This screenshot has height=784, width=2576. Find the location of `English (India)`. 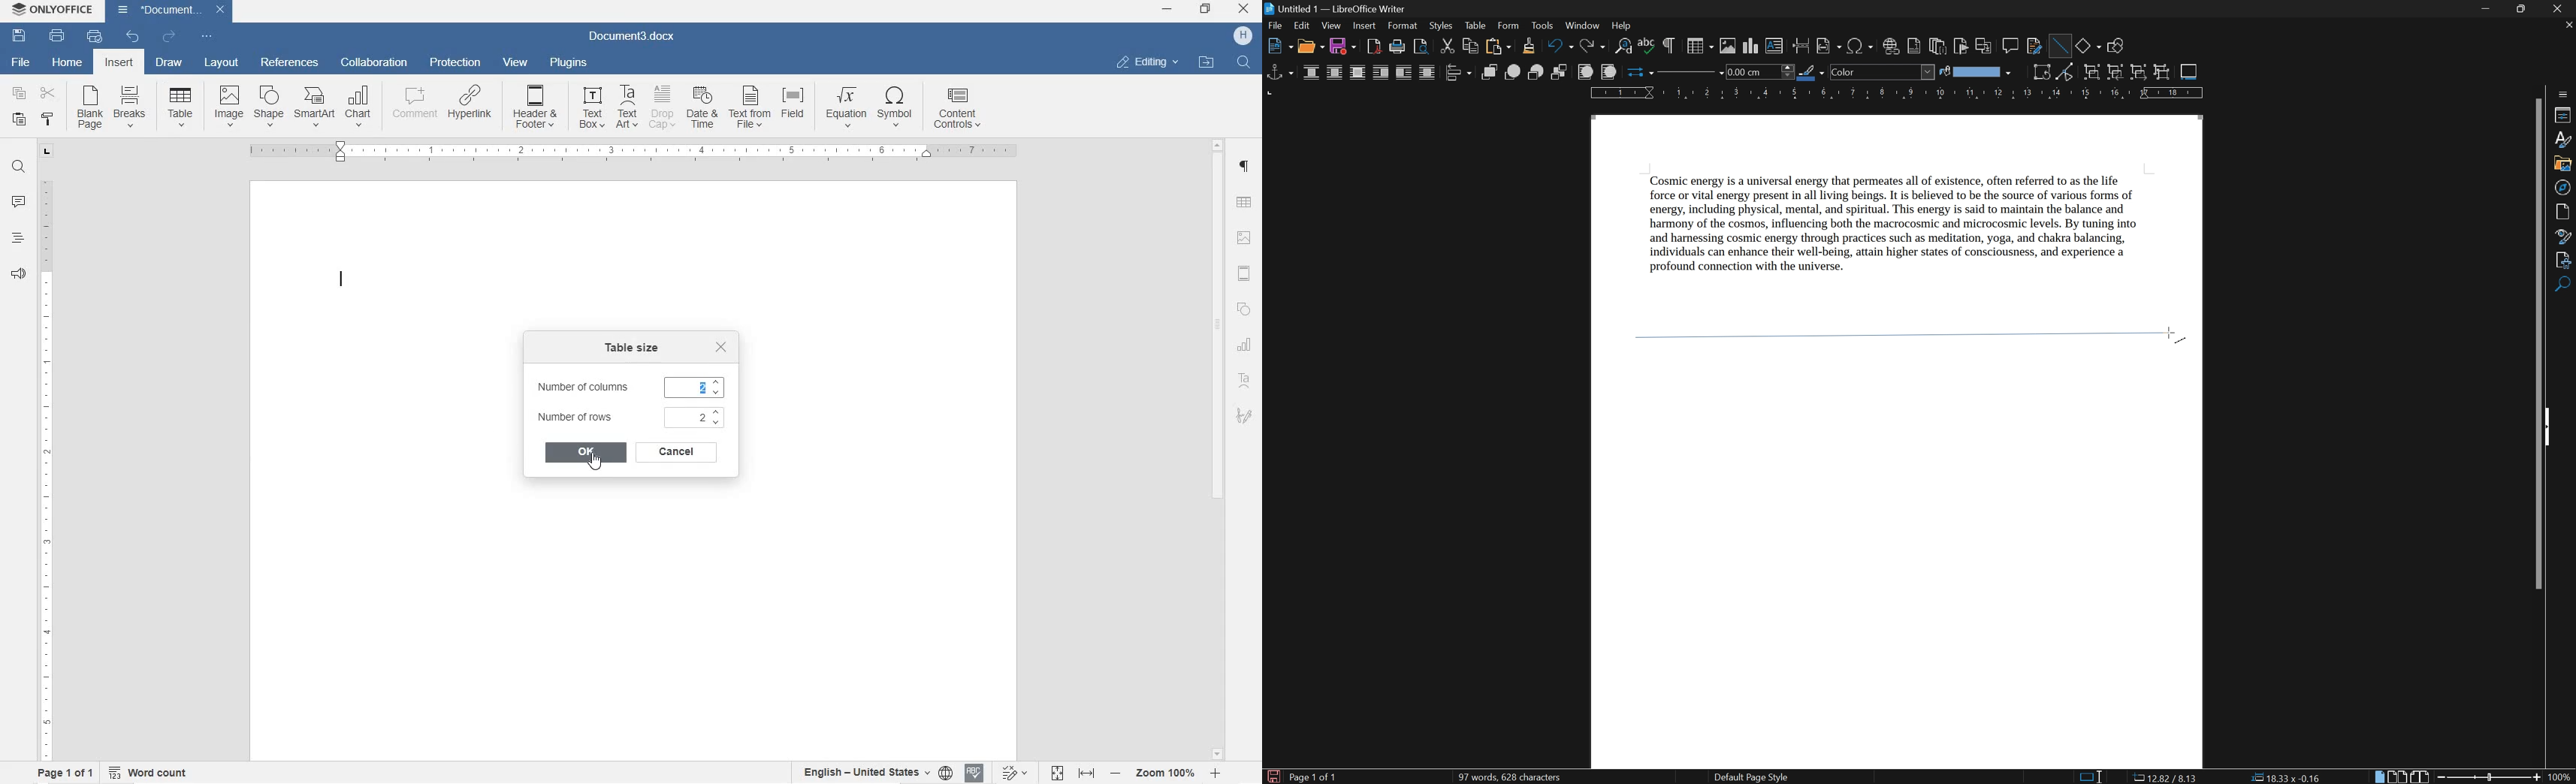

English (India) is located at coordinates (1952, 777).